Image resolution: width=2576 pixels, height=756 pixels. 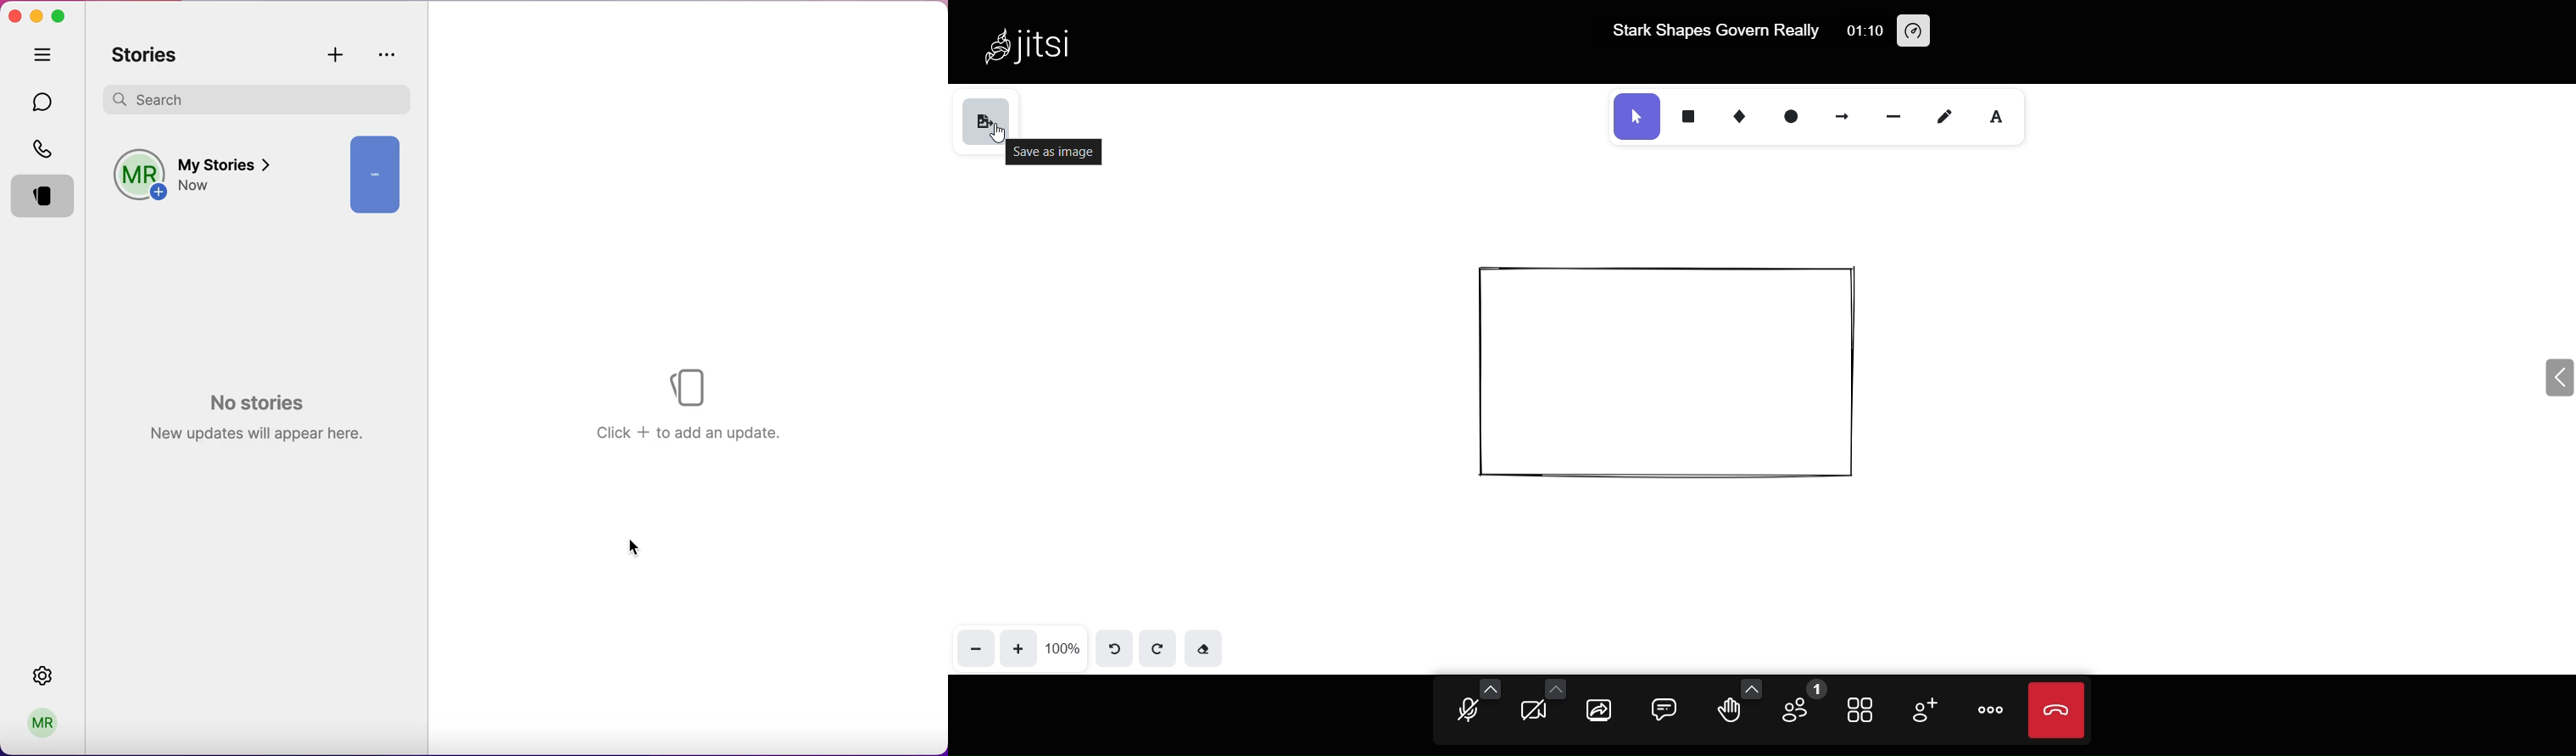 What do you see at coordinates (1054, 153) in the screenshot?
I see `save as image` at bounding box center [1054, 153].